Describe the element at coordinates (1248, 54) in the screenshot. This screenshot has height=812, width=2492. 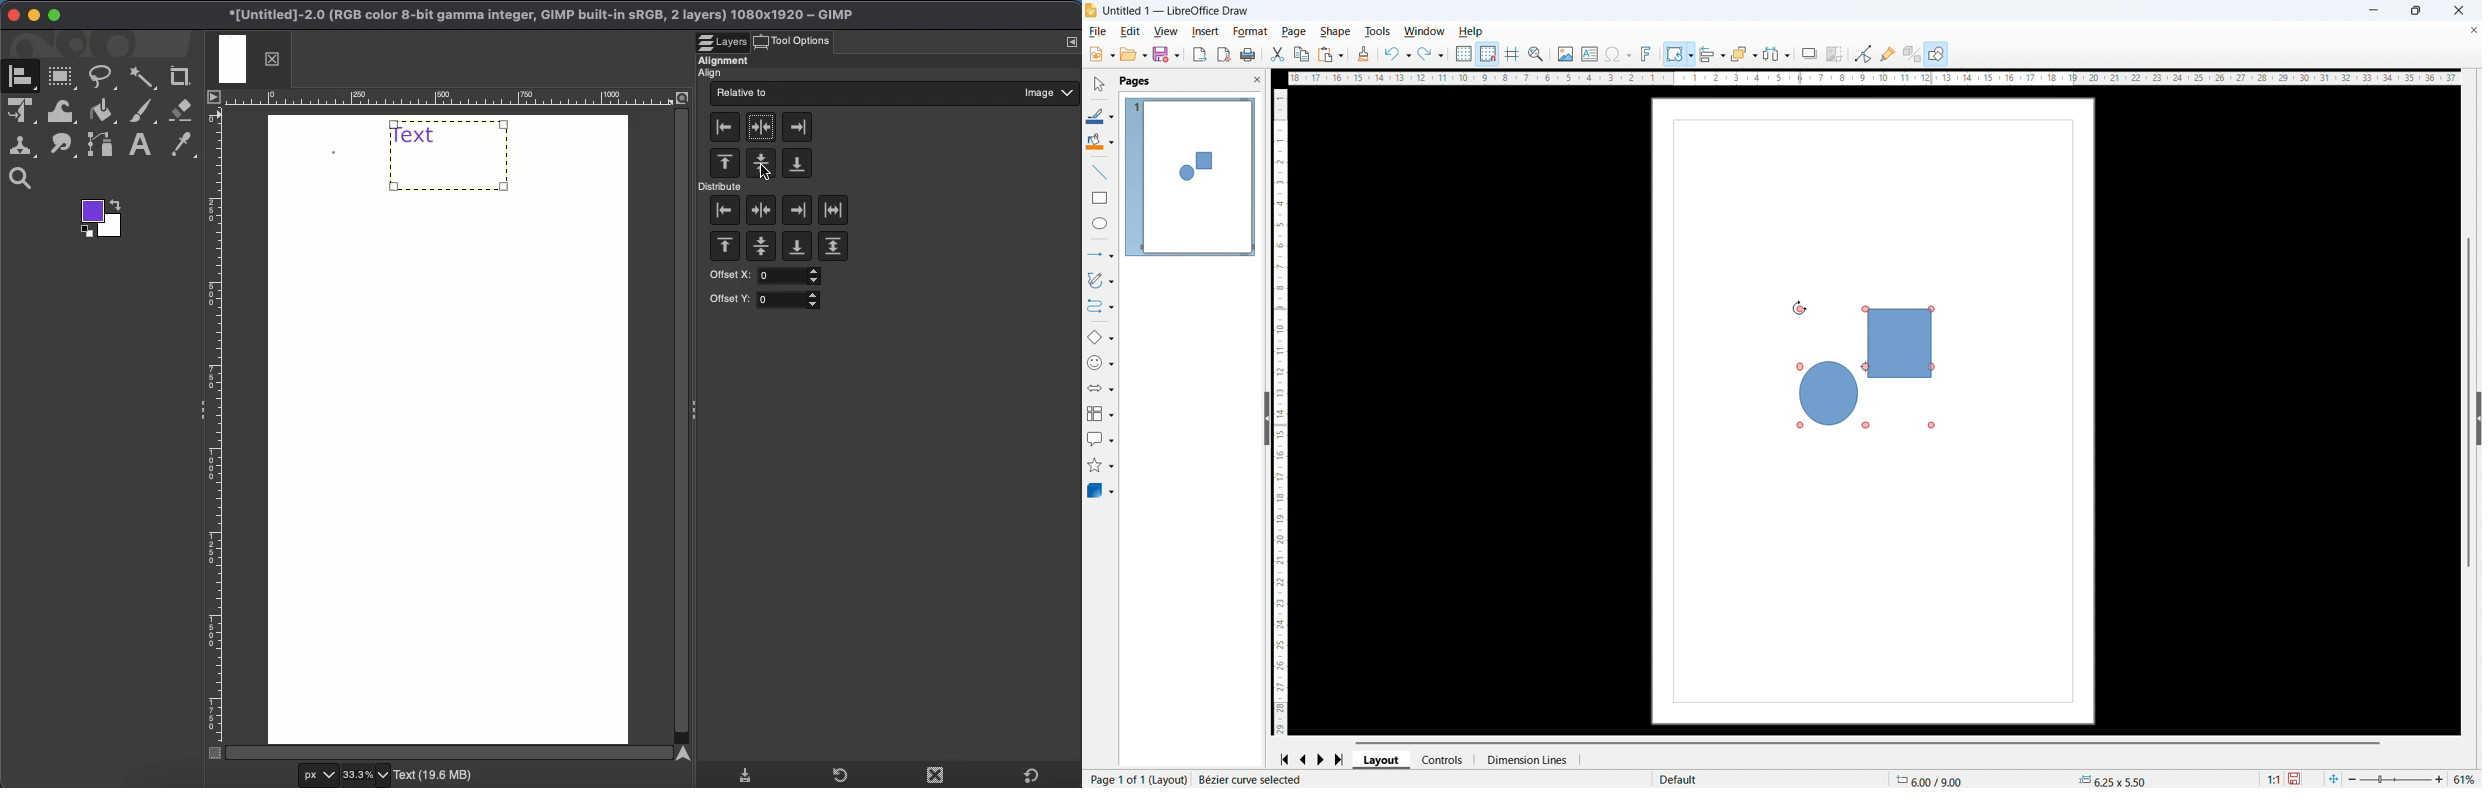
I see `Print ` at that location.